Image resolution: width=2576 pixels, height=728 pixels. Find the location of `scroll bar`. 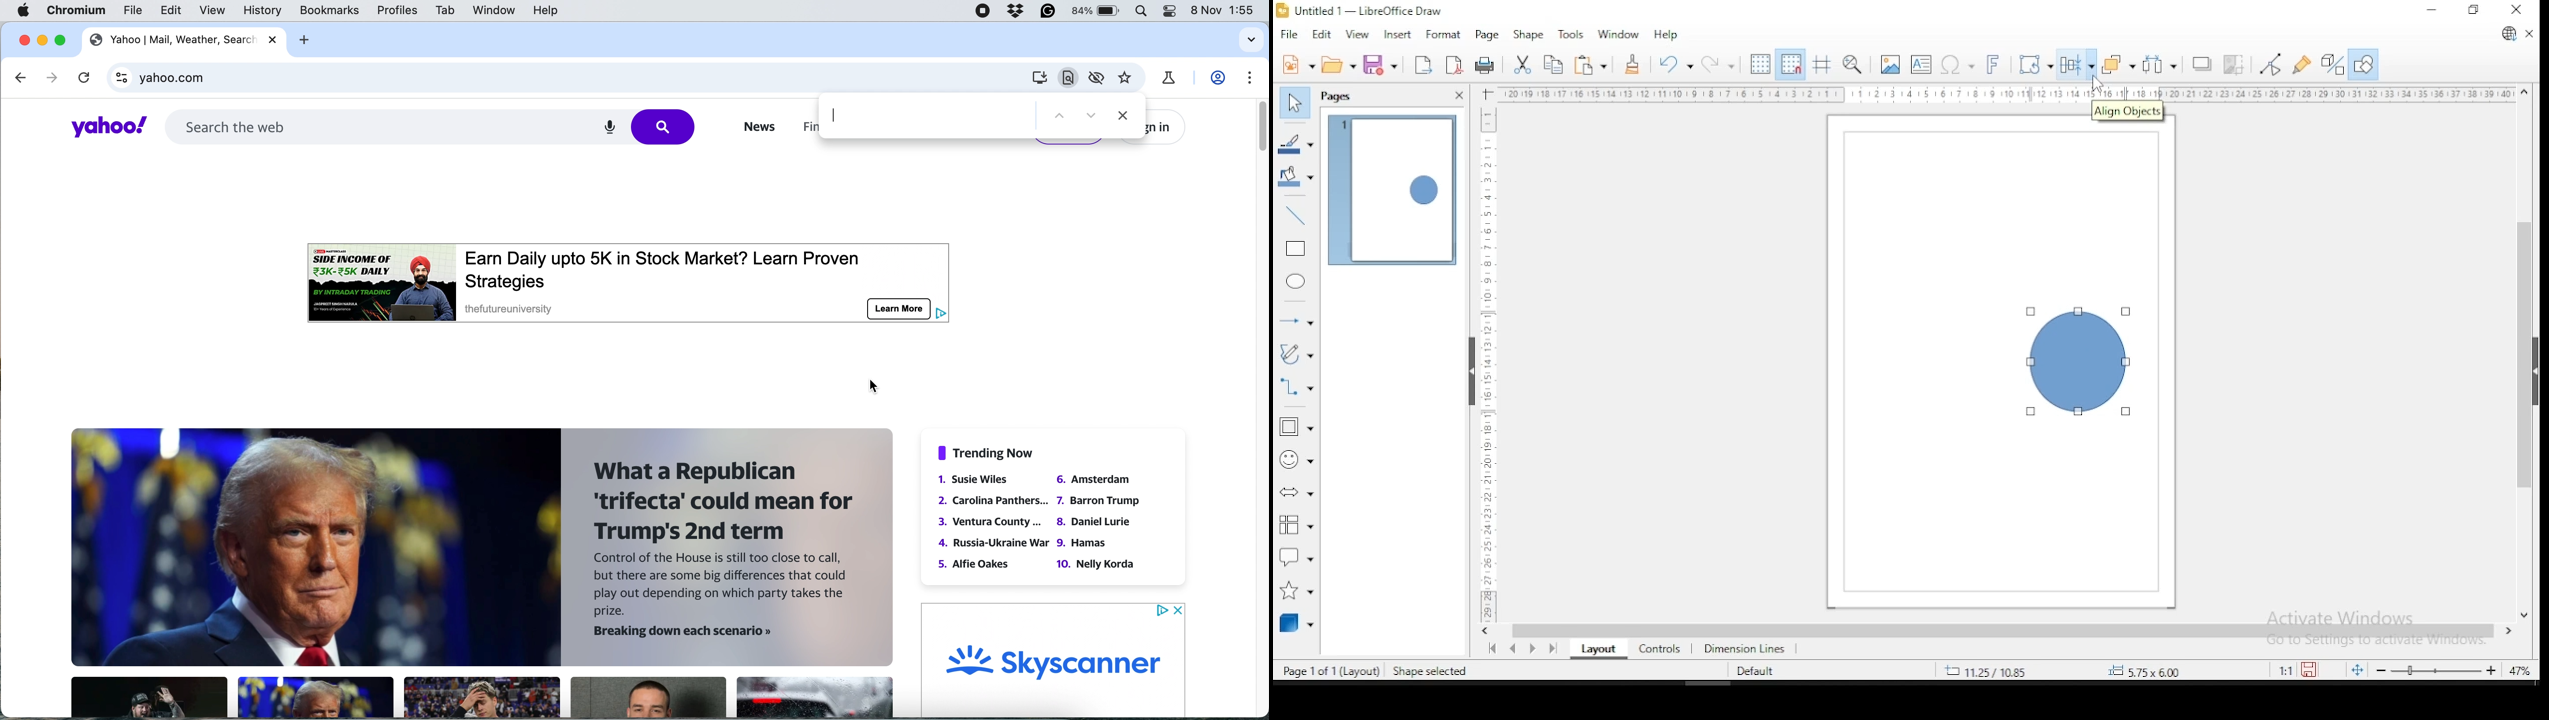

scroll bar is located at coordinates (2002, 630).